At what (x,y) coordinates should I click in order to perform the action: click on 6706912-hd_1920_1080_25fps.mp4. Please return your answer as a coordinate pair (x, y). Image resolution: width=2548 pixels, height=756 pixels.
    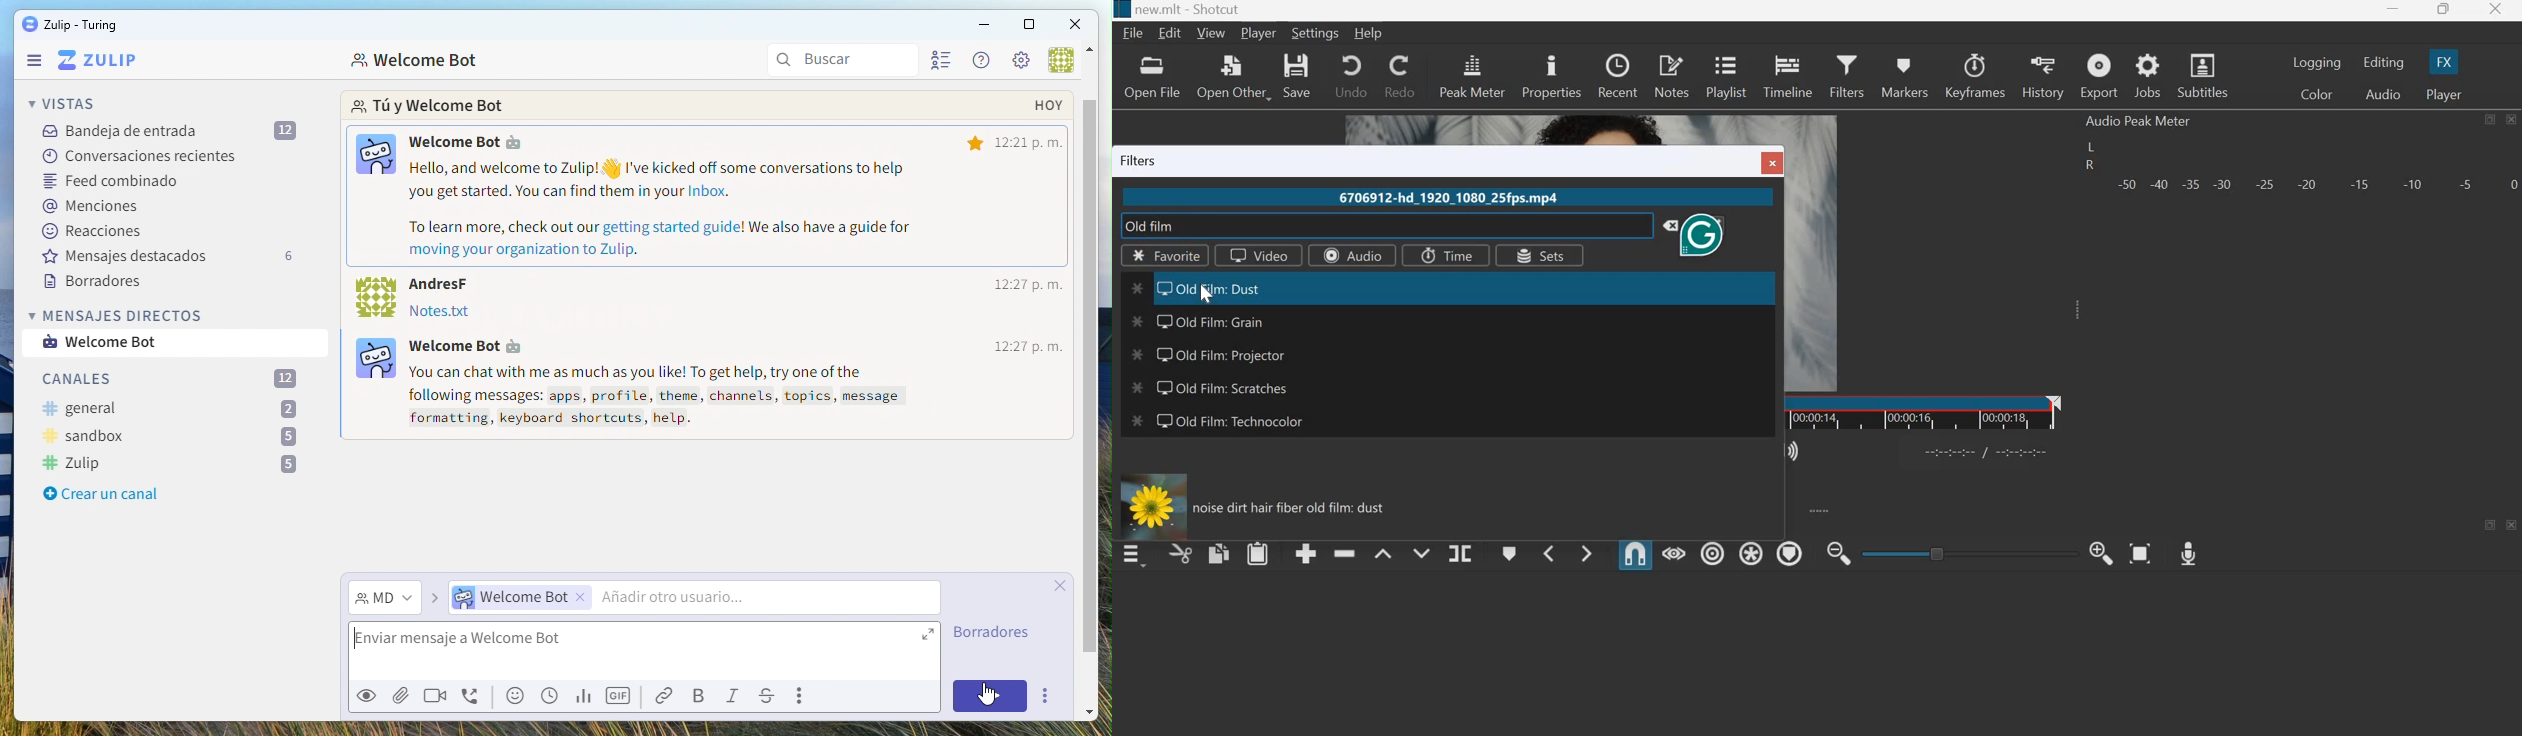
    Looking at the image, I should click on (1445, 199).